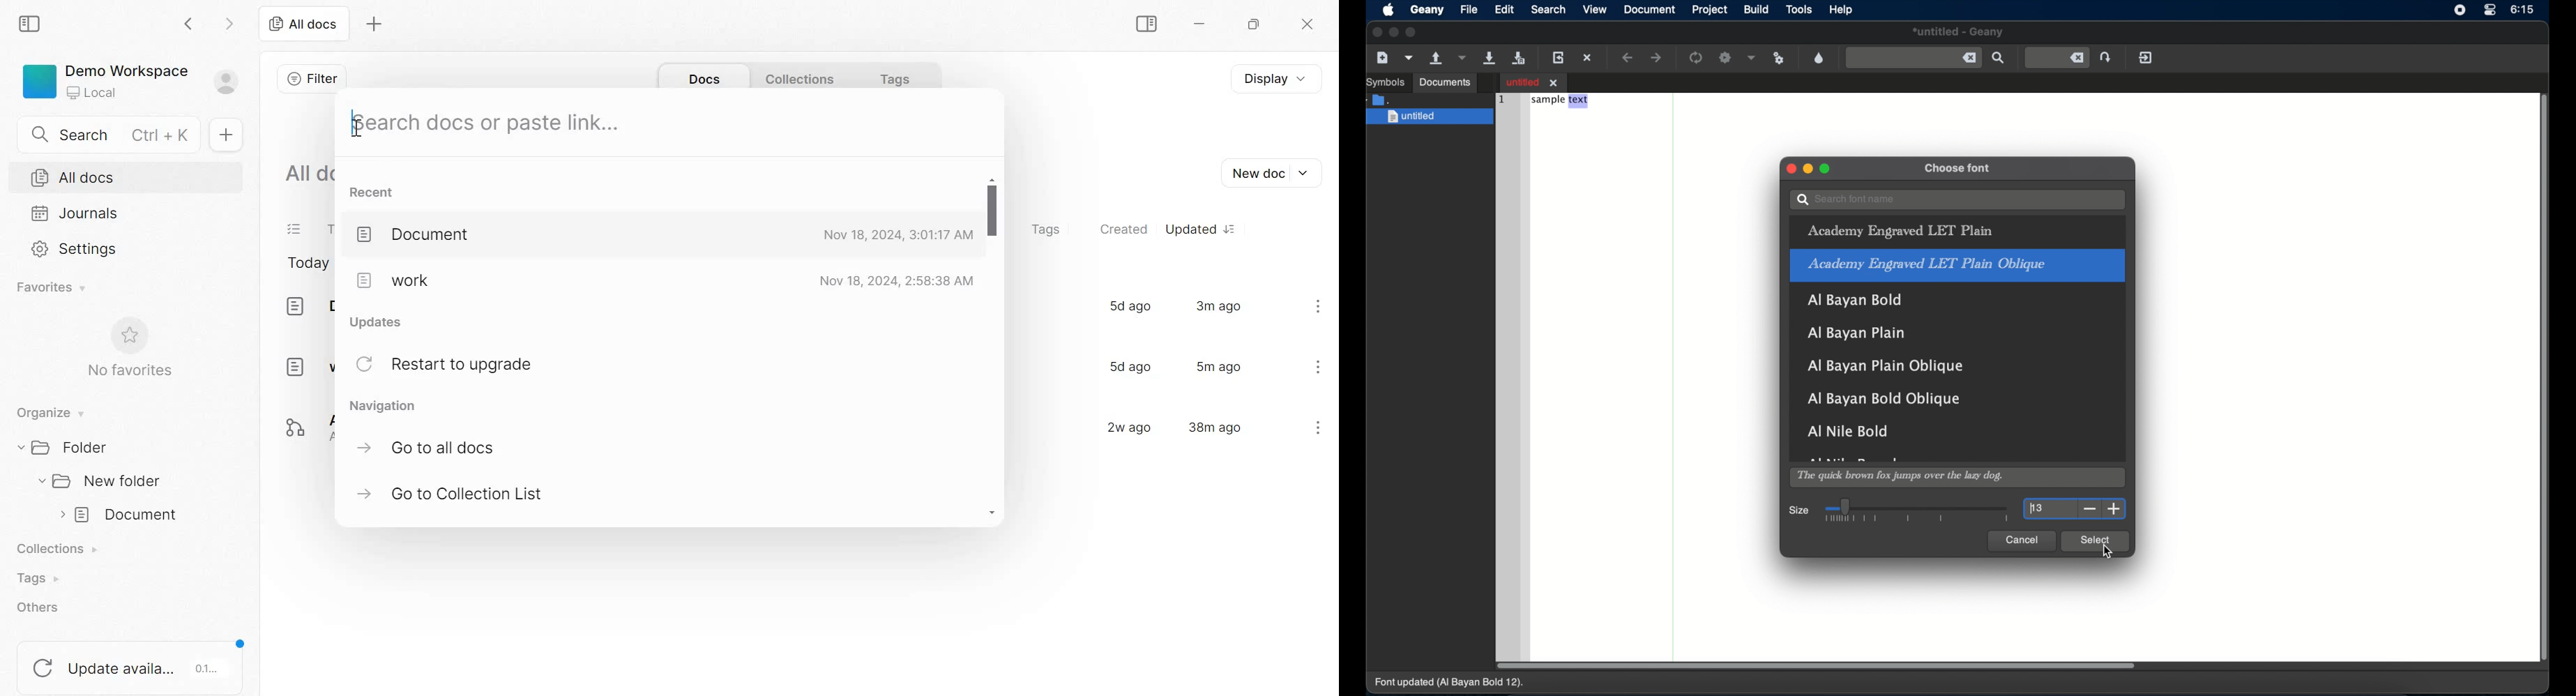 The height and width of the screenshot is (700, 2576). I want to click on scroll bar, so click(993, 343).